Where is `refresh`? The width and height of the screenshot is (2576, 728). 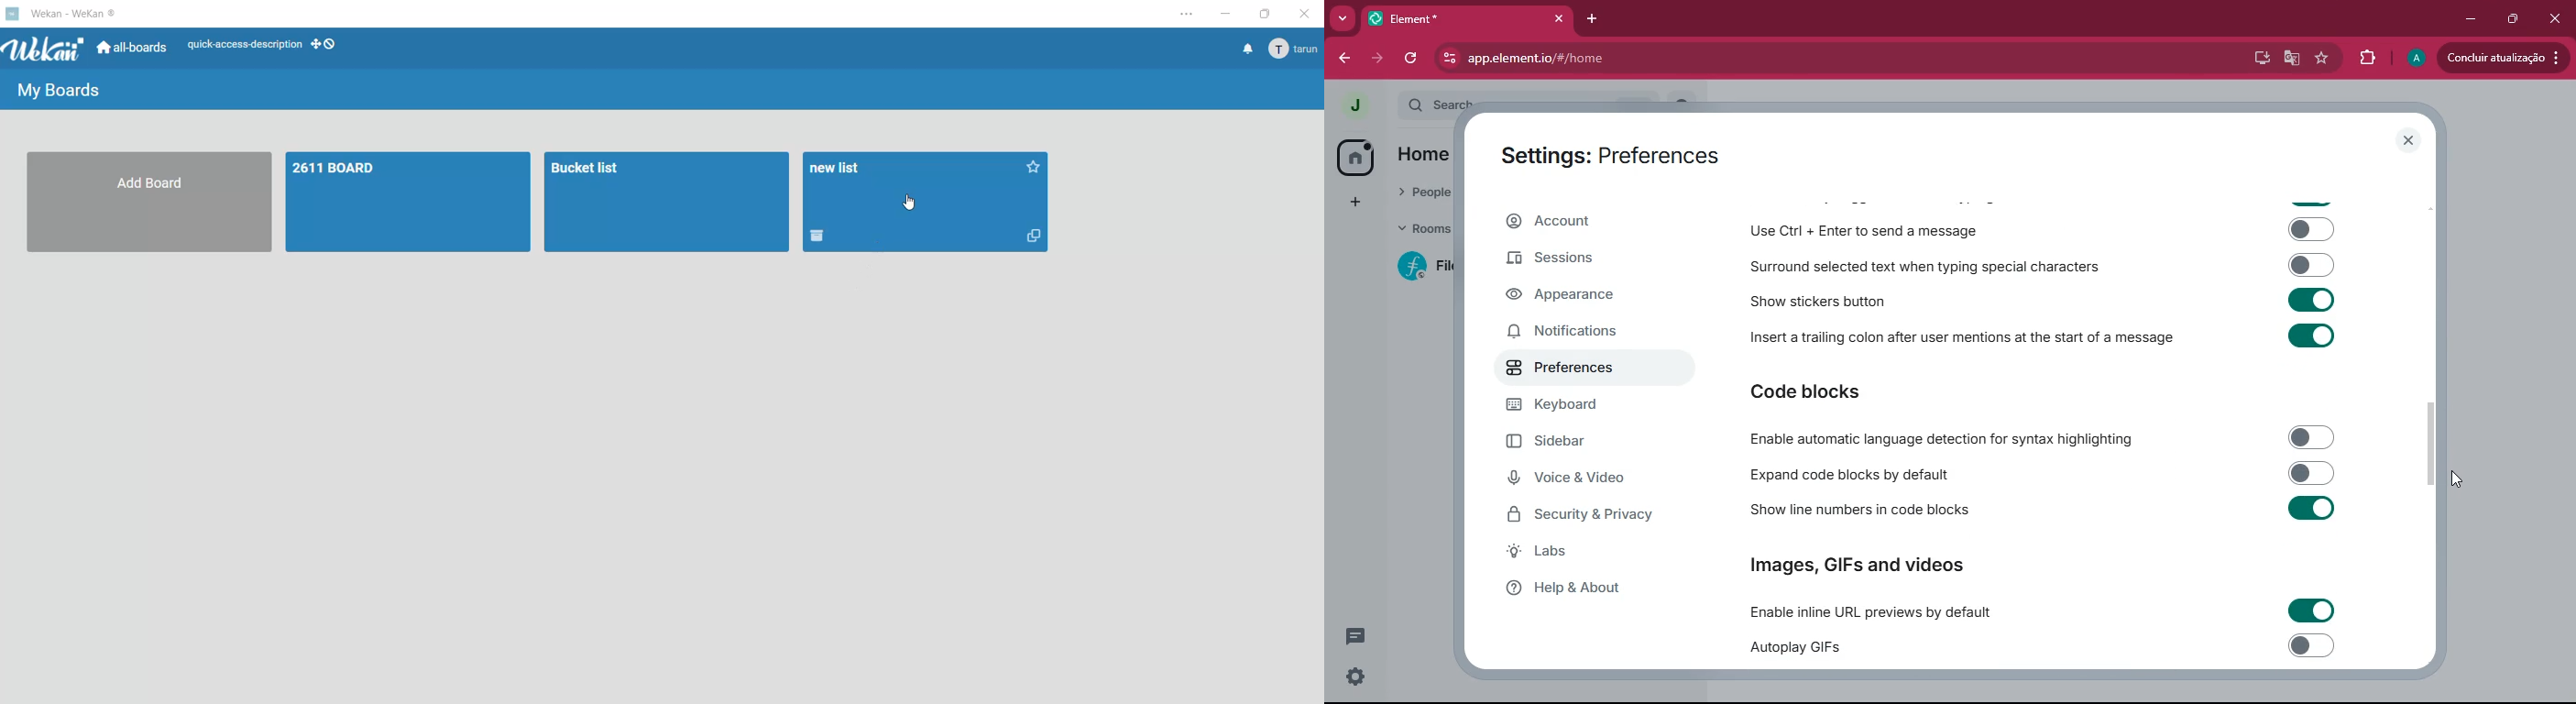 refresh is located at coordinates (1414, 58).